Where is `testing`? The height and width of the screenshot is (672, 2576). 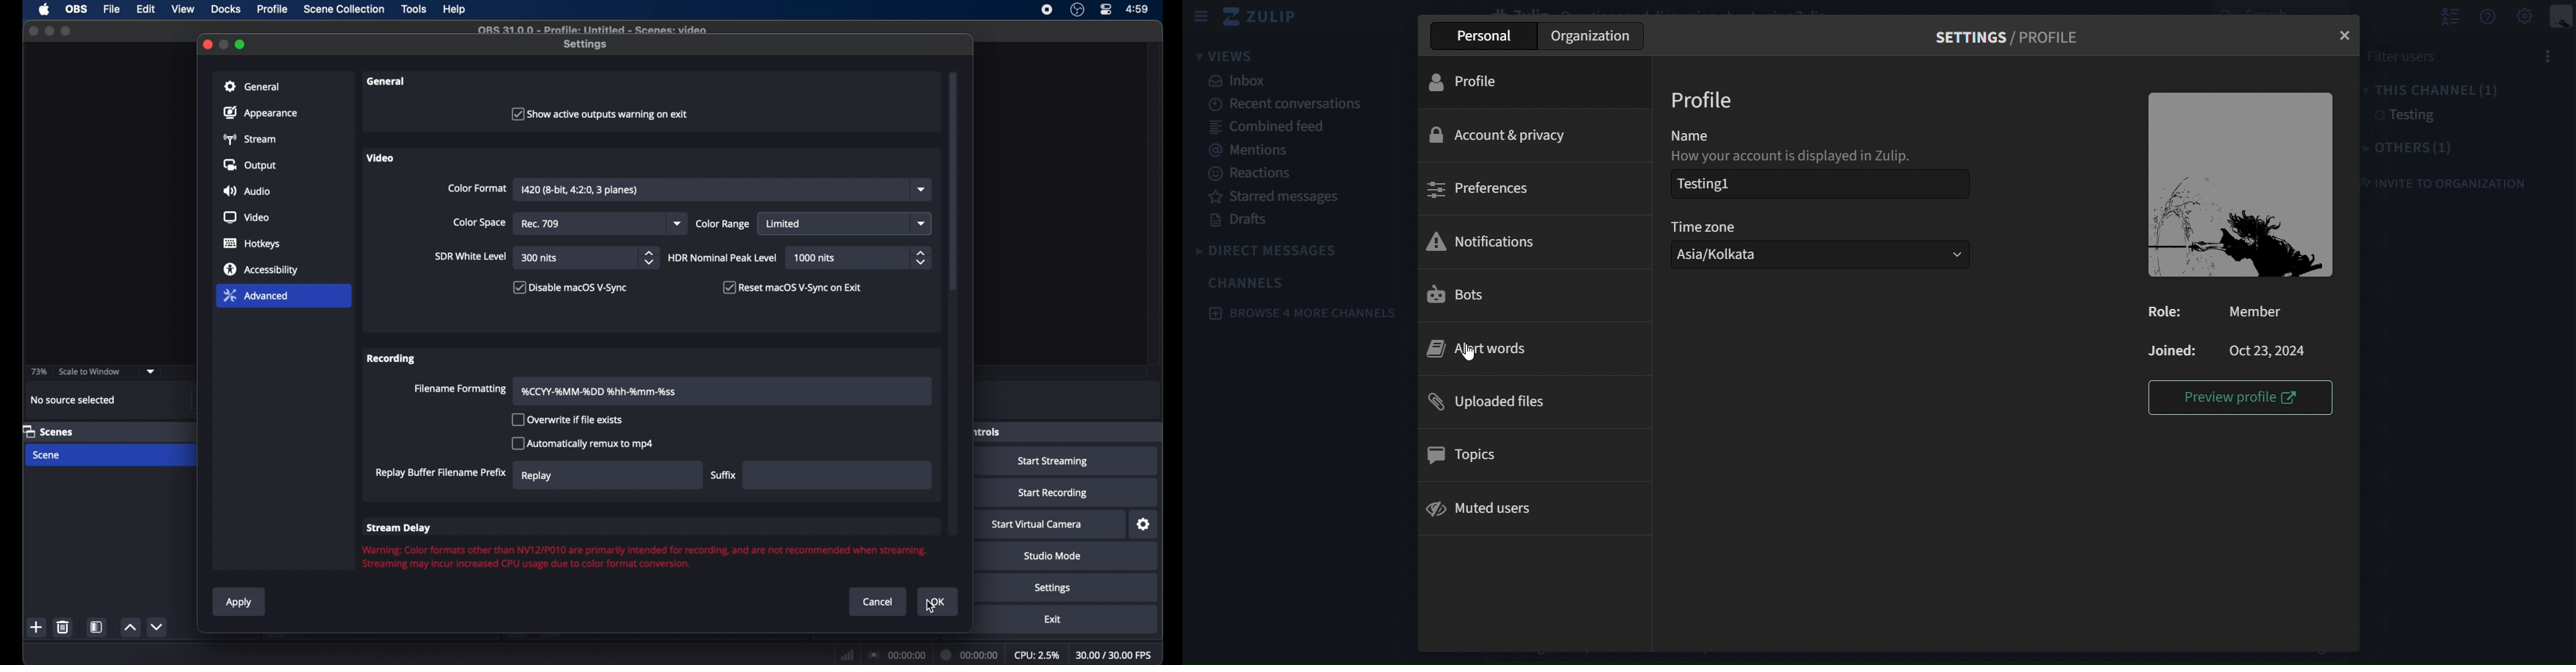
testing is located at coordinates (2405, 117).